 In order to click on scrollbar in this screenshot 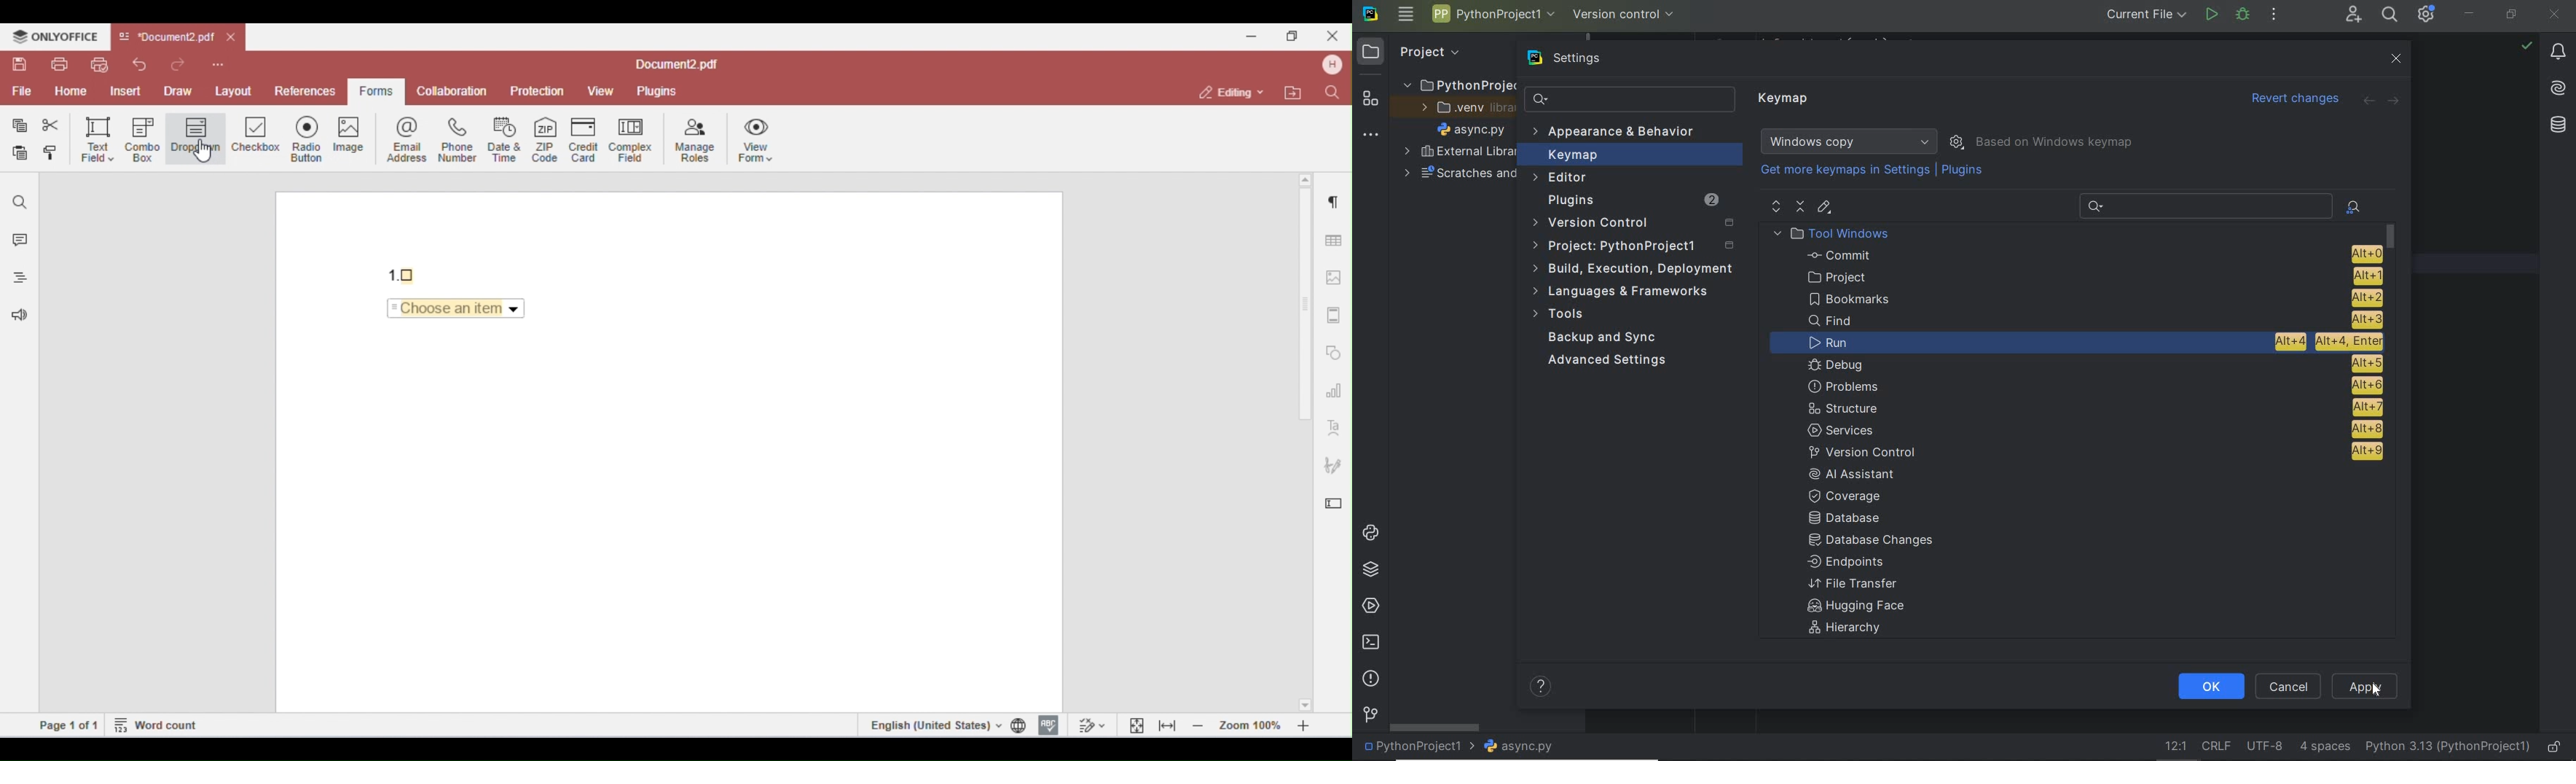, I will do `click(1433, 727)`.